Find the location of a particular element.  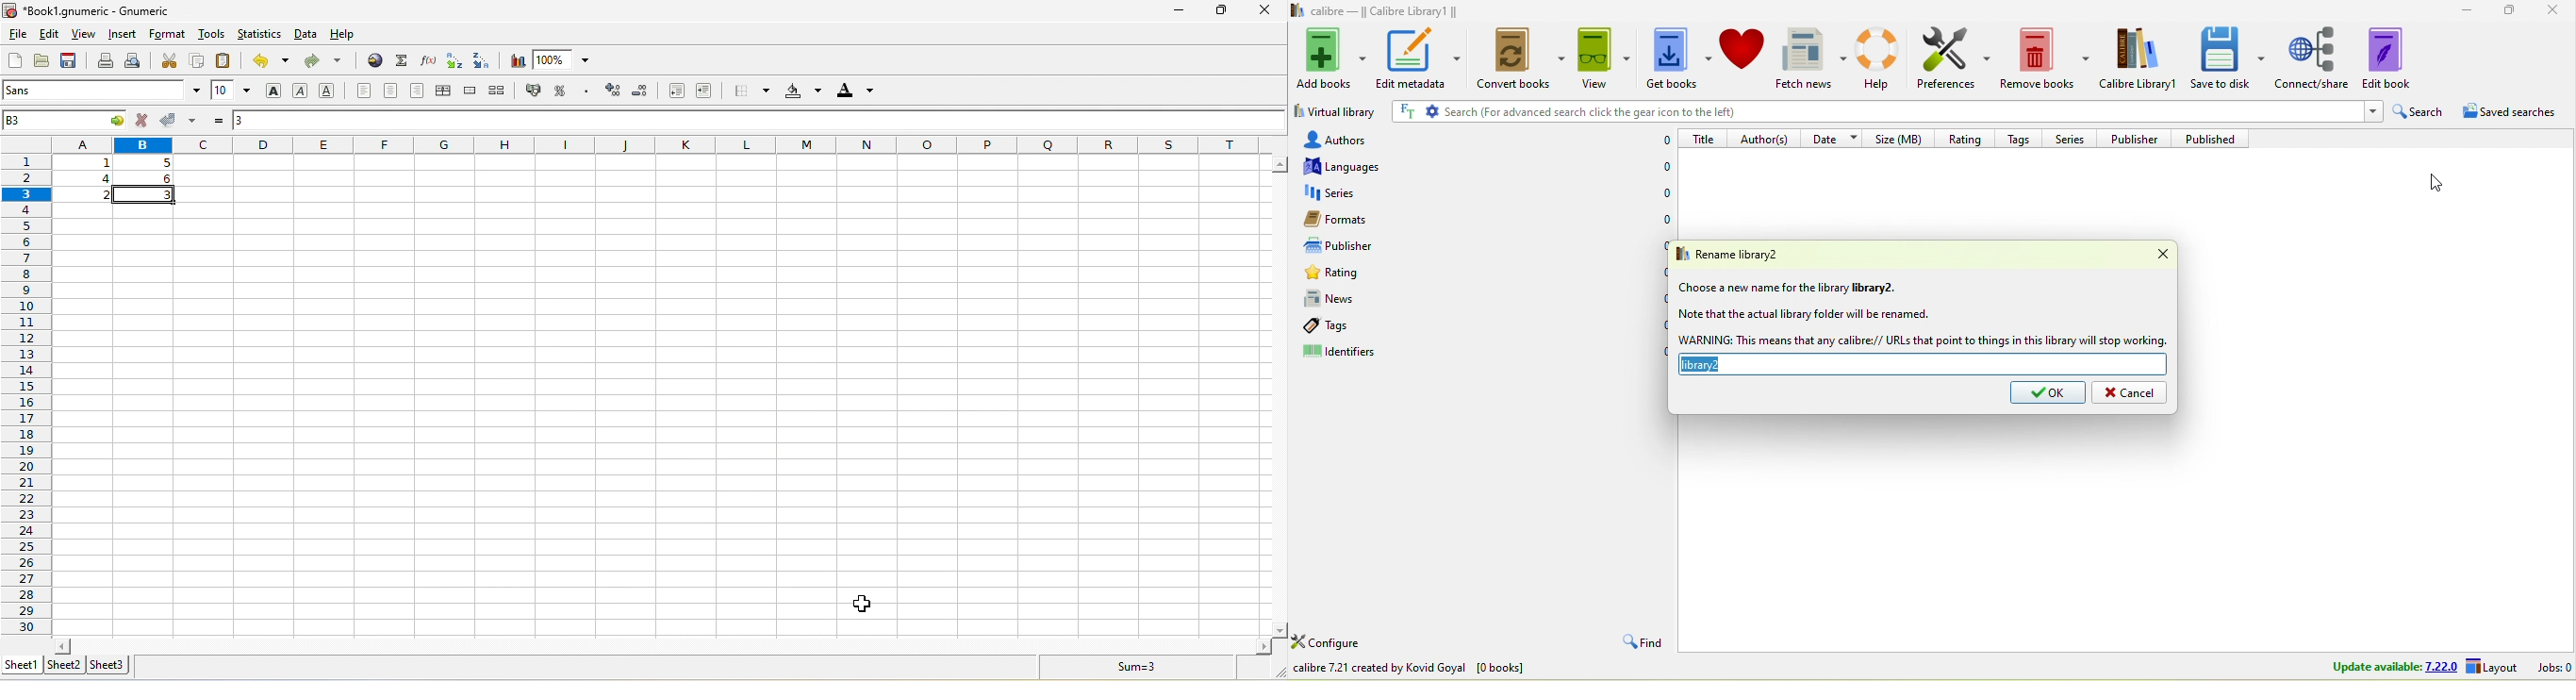

center is located at coordinates (392, 91).